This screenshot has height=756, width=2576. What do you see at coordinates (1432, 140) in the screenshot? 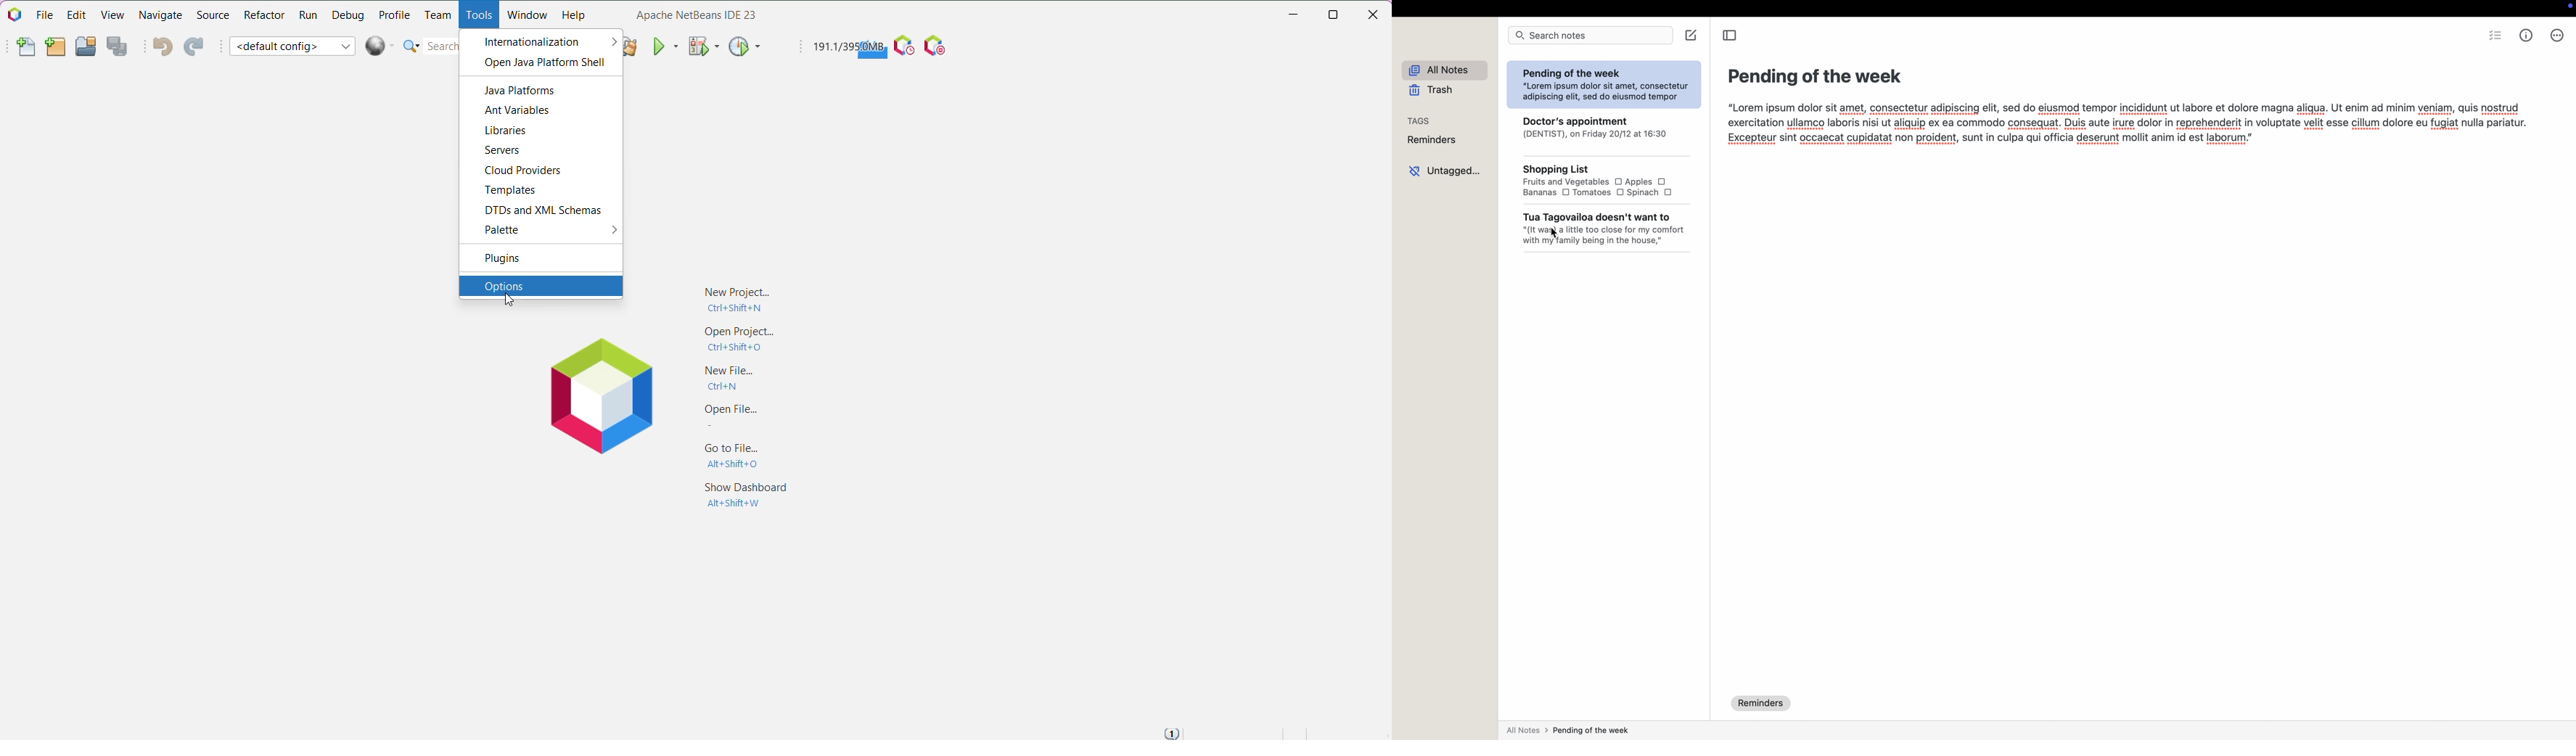
I see `reminders` at bounding box center [1432, 140].